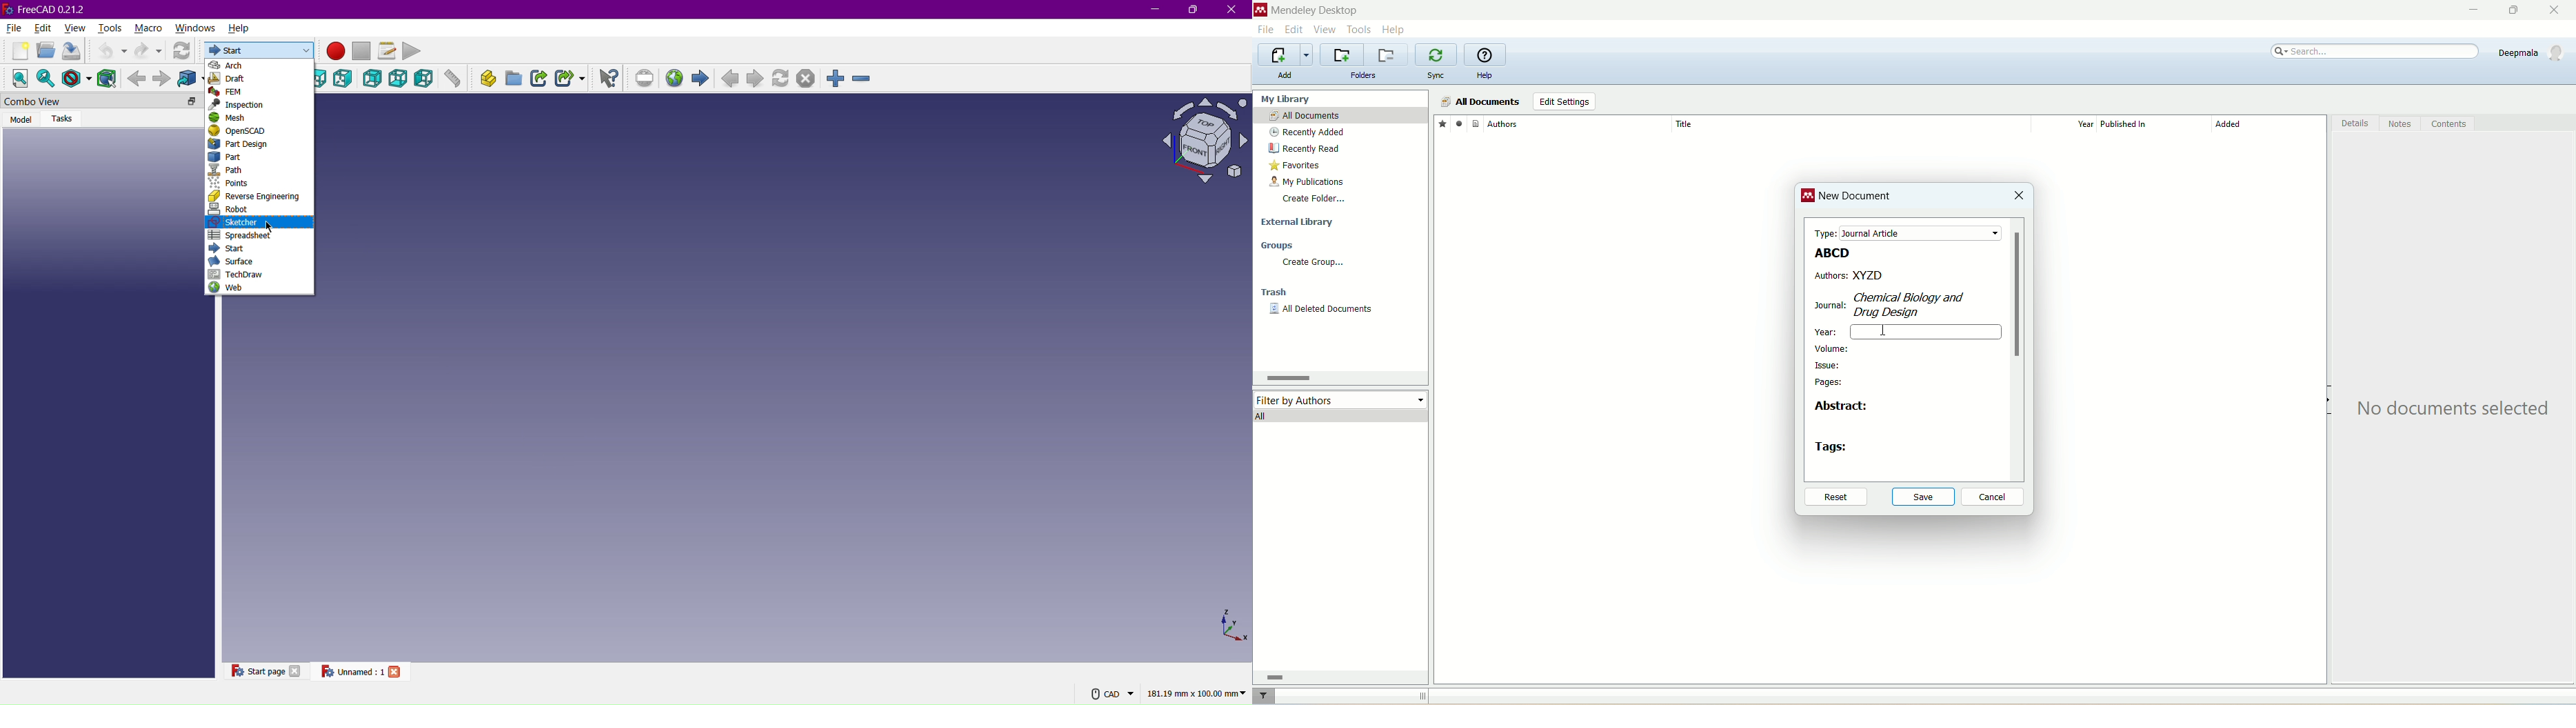  Describe the element at coordinates (414, 51) in the screenshot. I see `Play macro` at that location.